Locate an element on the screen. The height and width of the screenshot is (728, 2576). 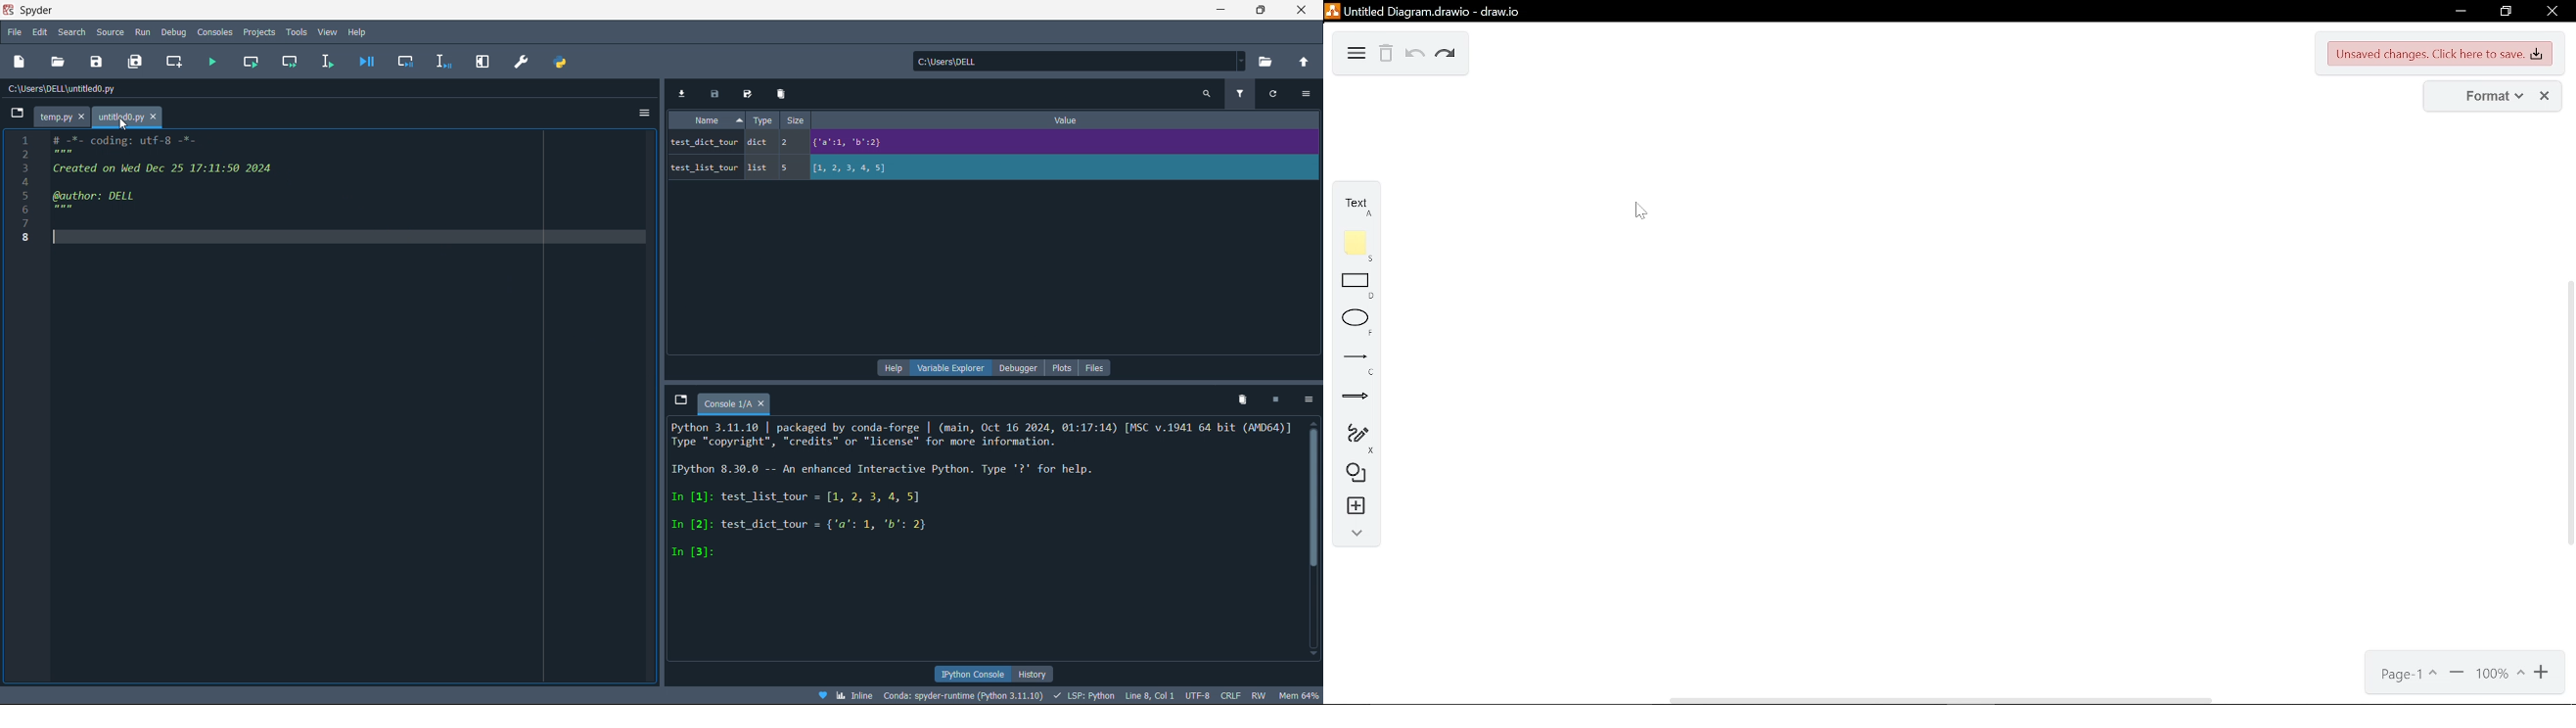
C:\Users\DELL is located at coordinates (954, 63).